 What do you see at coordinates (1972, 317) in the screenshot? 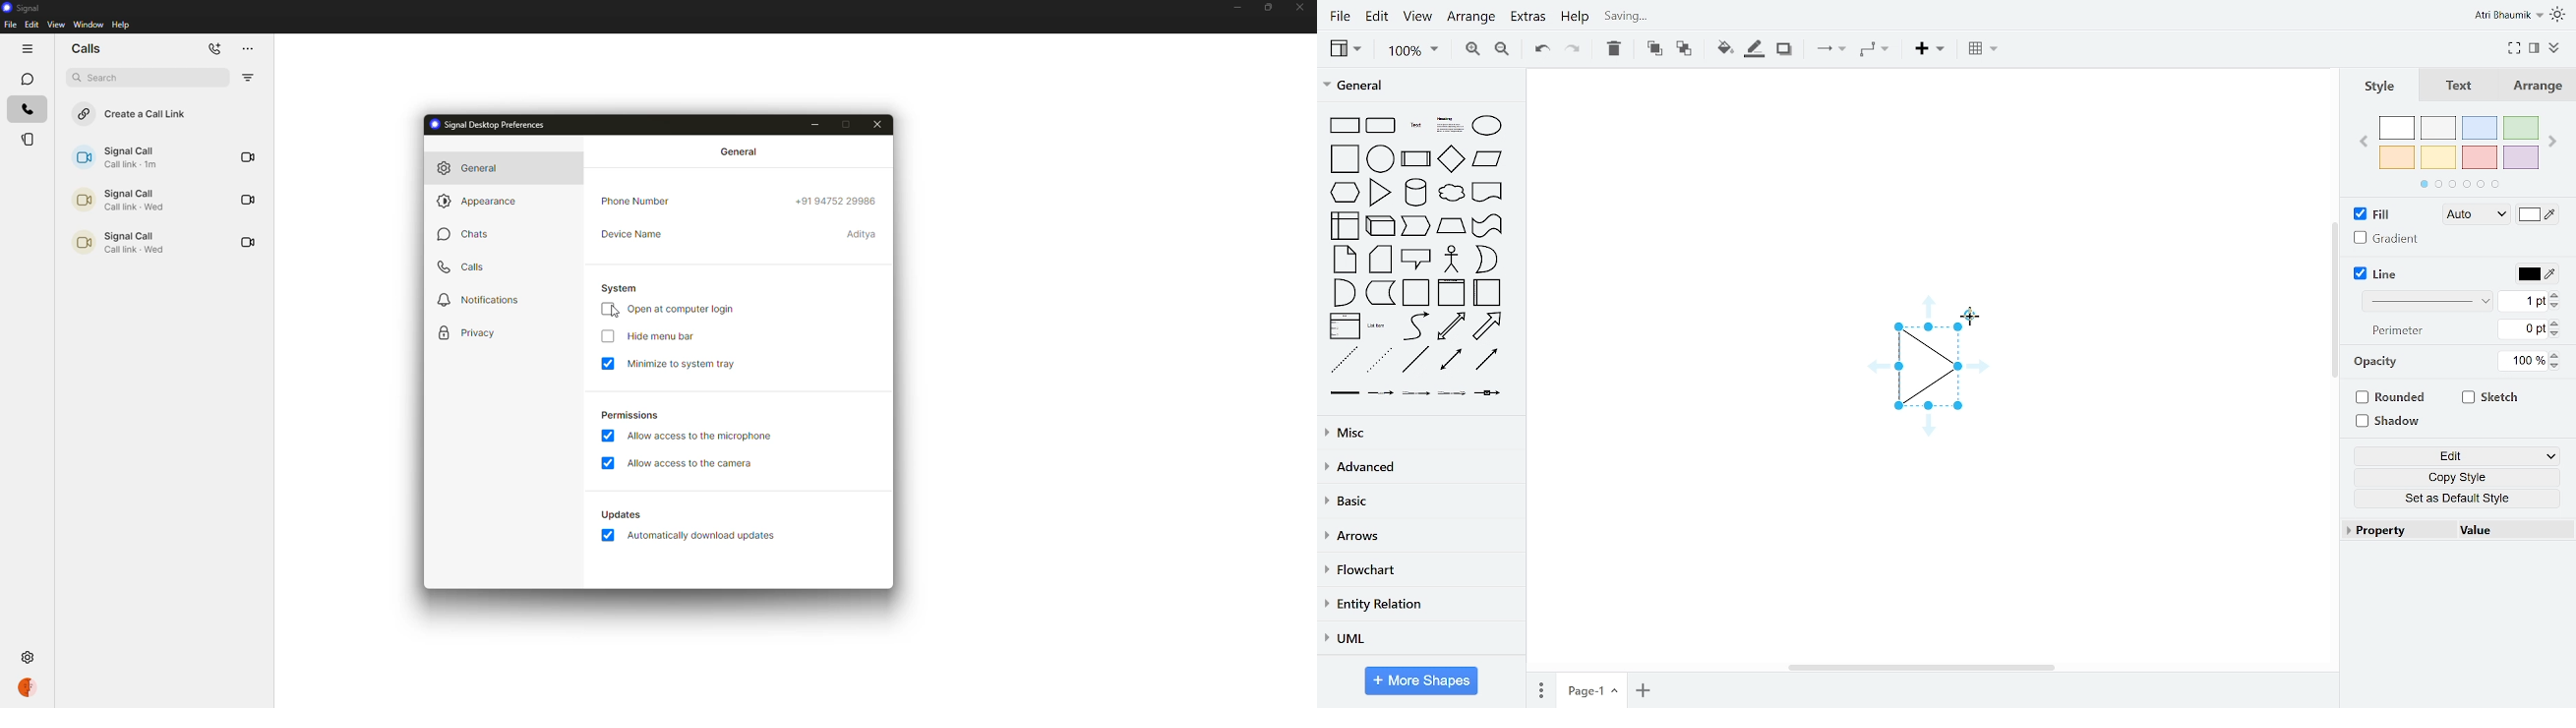
I see `cursor` at bounding box center [1972, 317].